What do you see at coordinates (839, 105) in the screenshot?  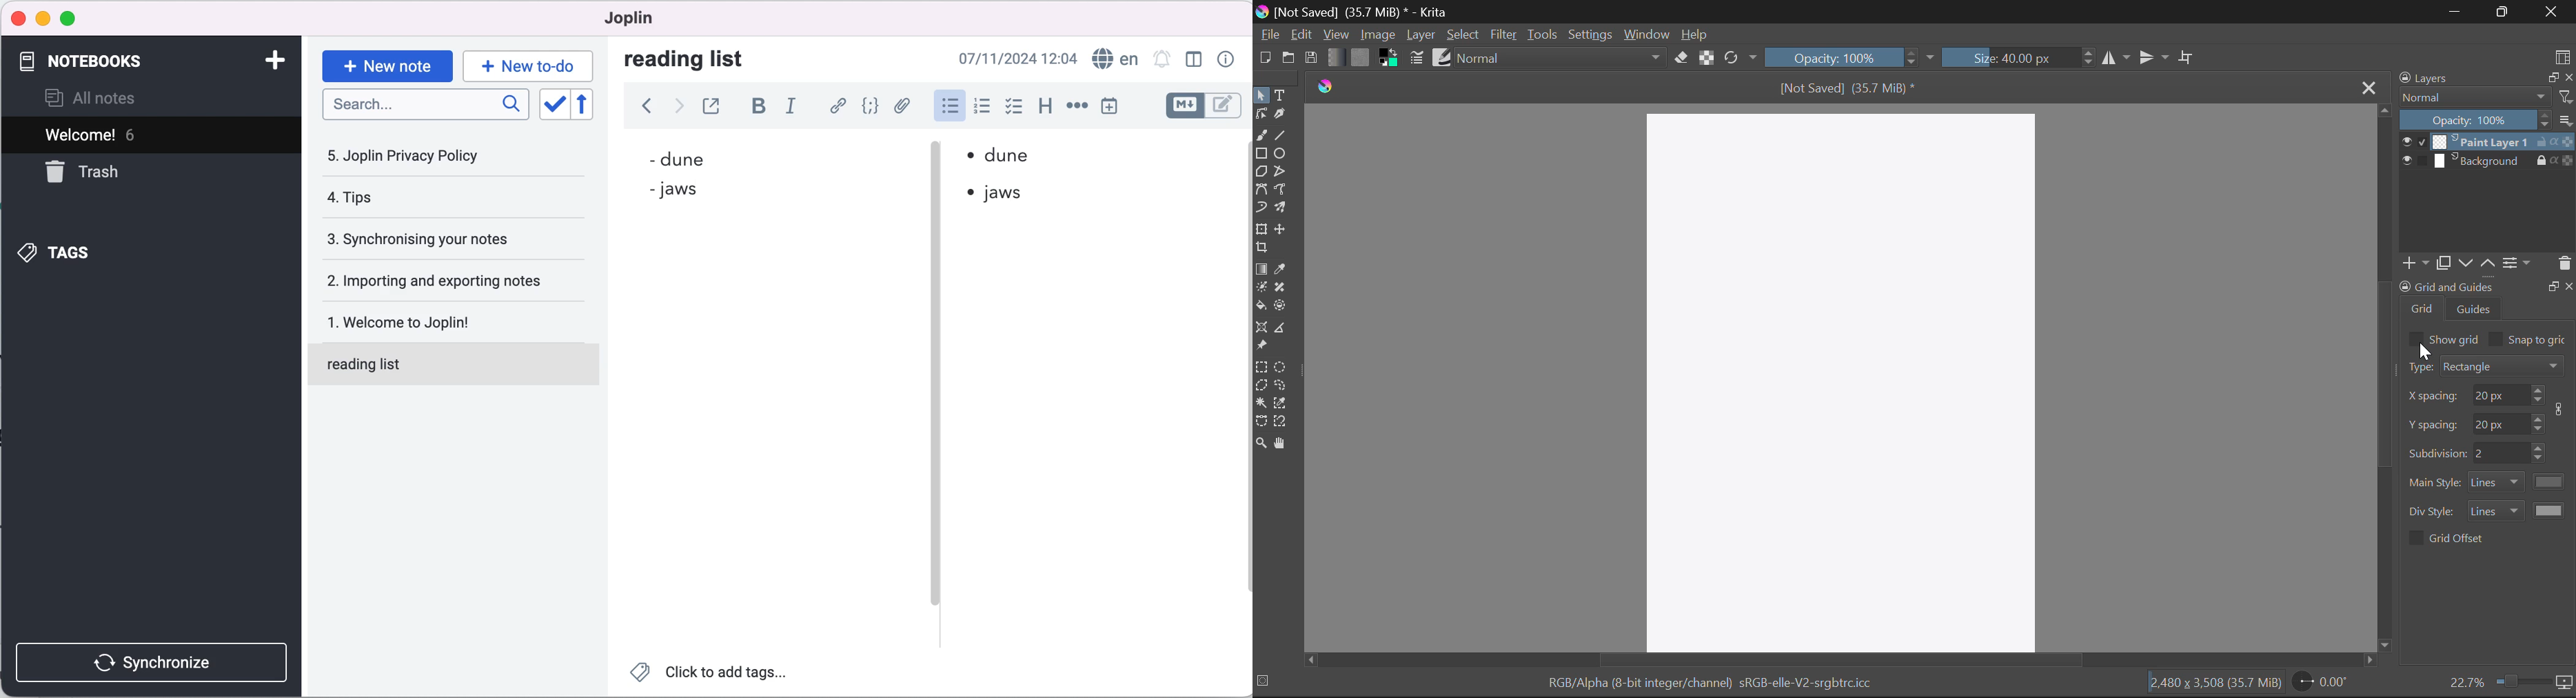 I see `hyperlink` at bounding box center [839, 105].